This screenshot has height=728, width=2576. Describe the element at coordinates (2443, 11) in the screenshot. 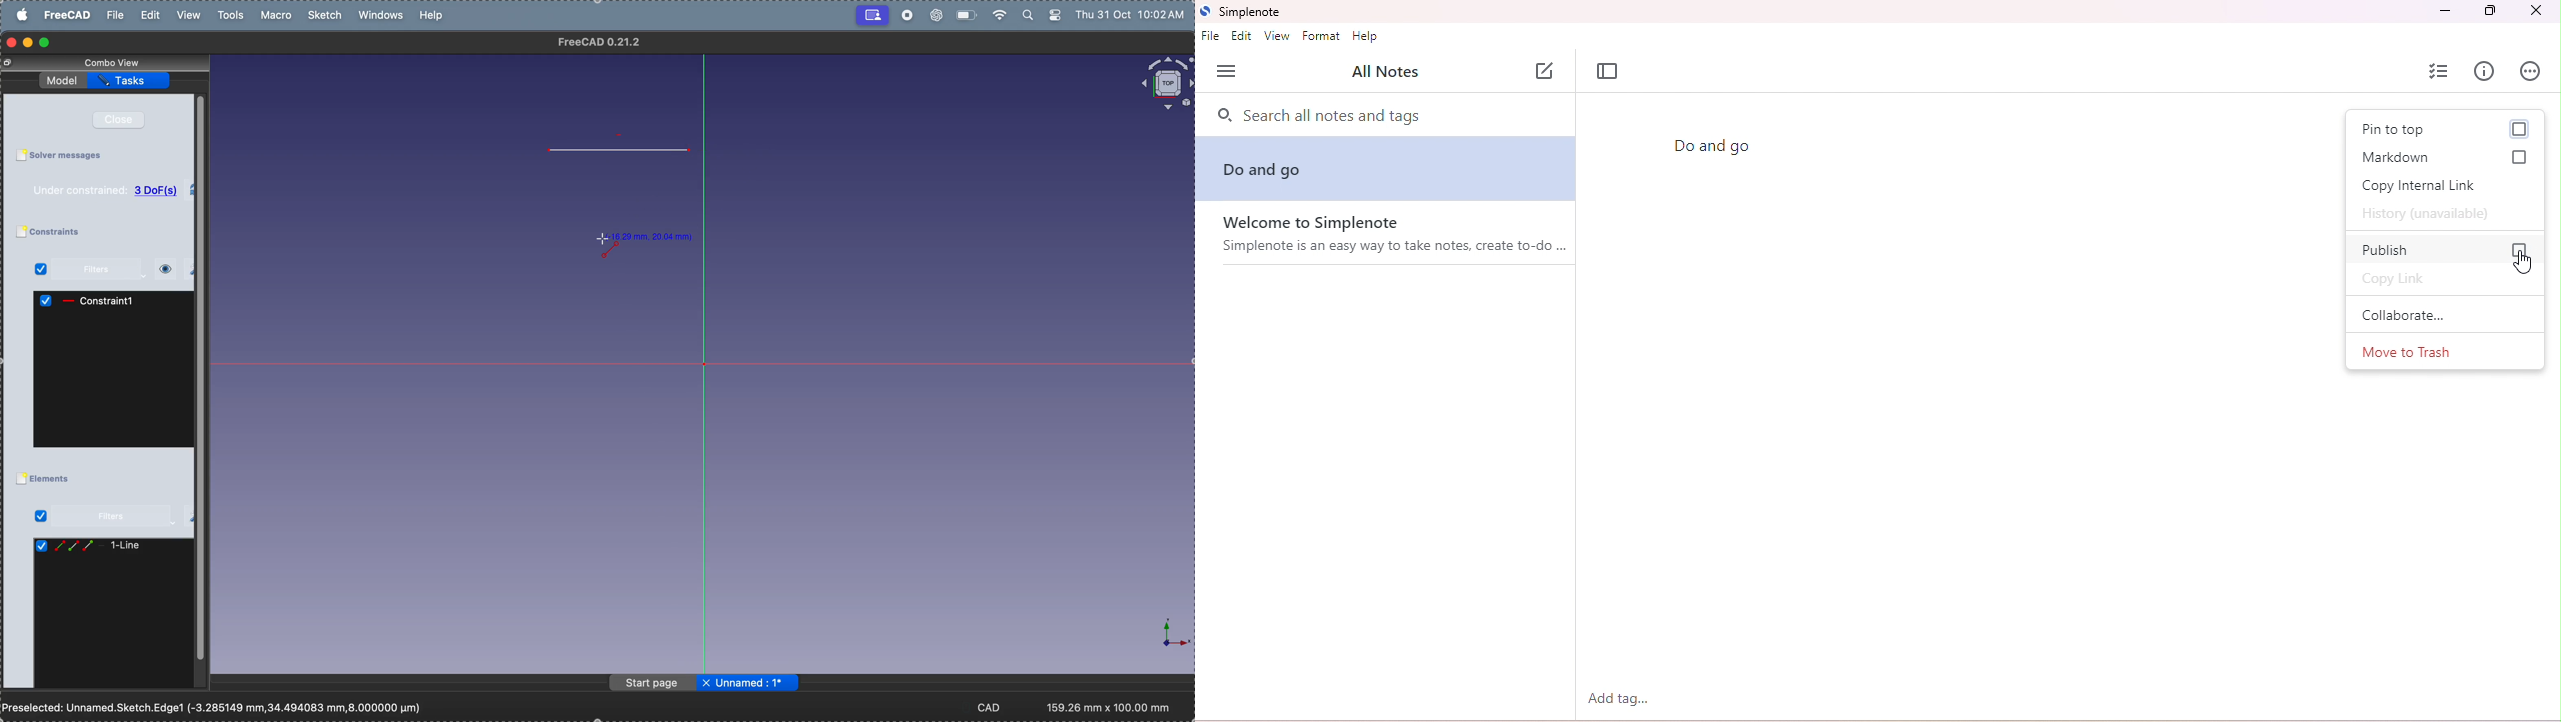

I see `minimize` at that location.